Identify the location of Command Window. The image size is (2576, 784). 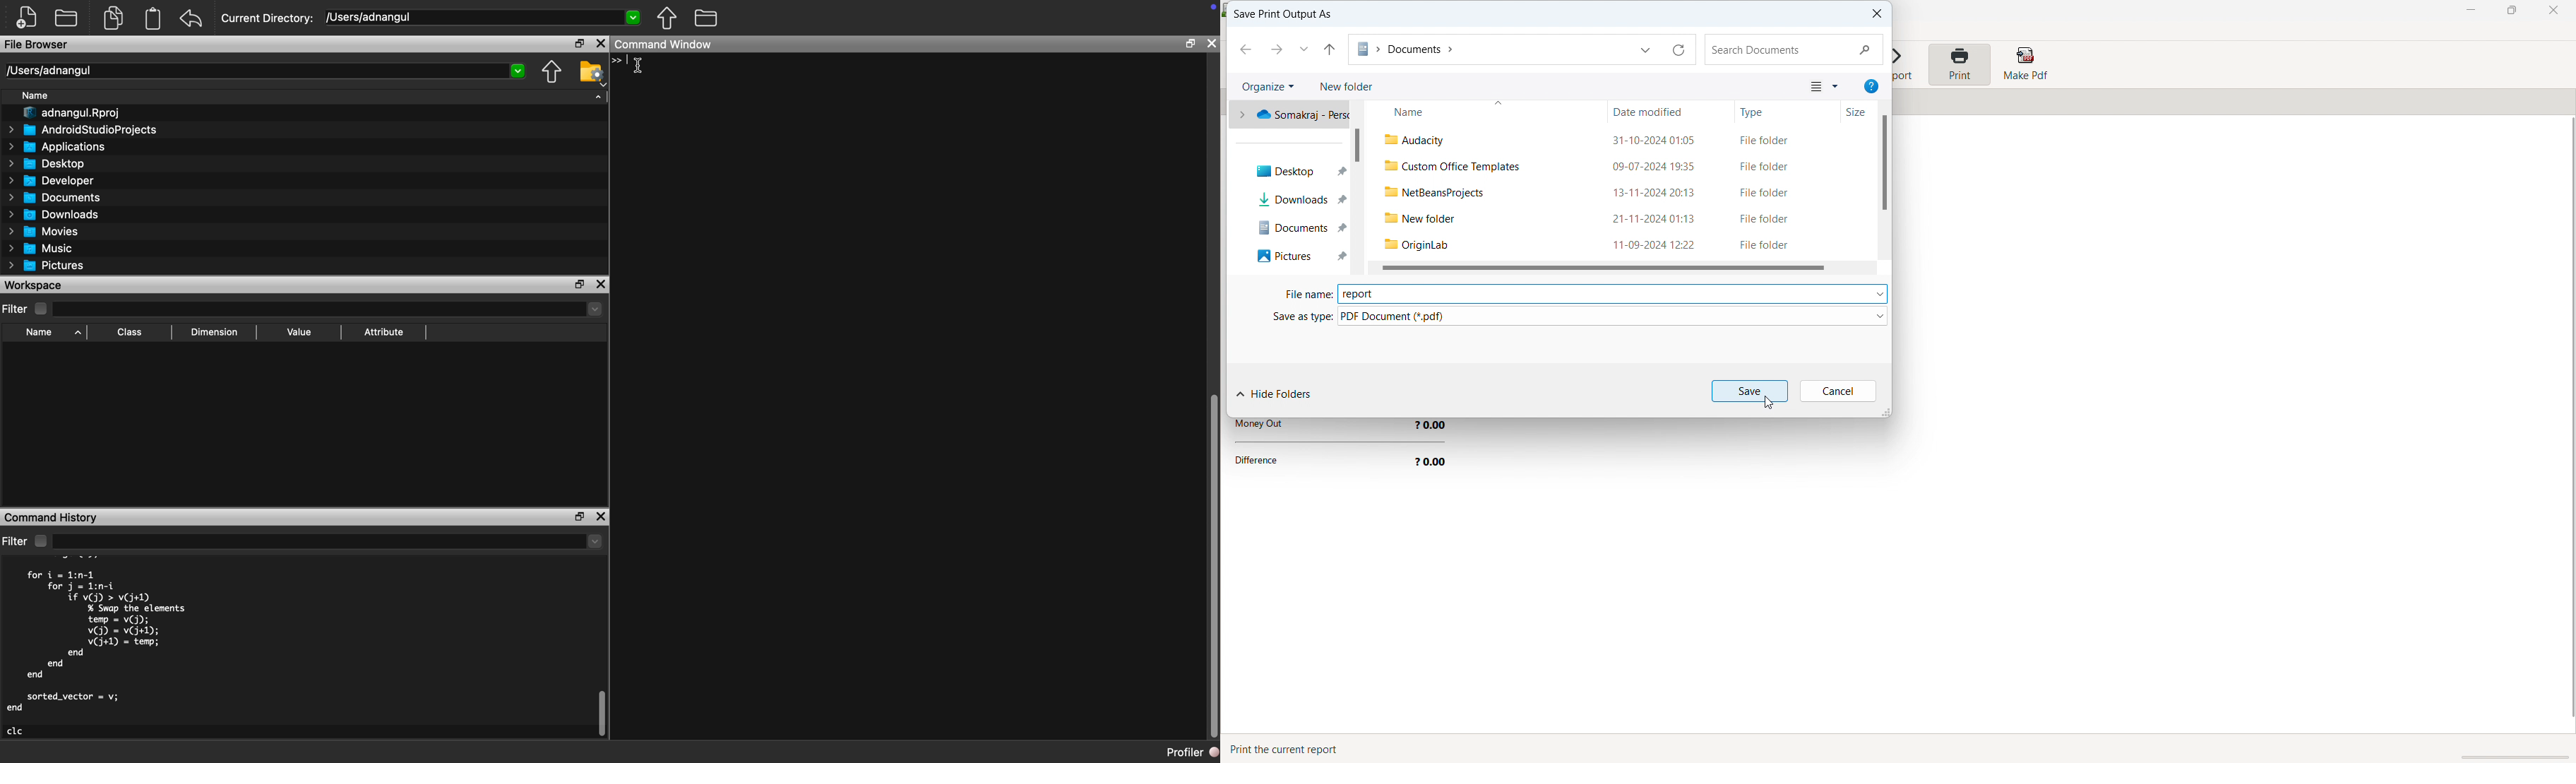
(664, 44).